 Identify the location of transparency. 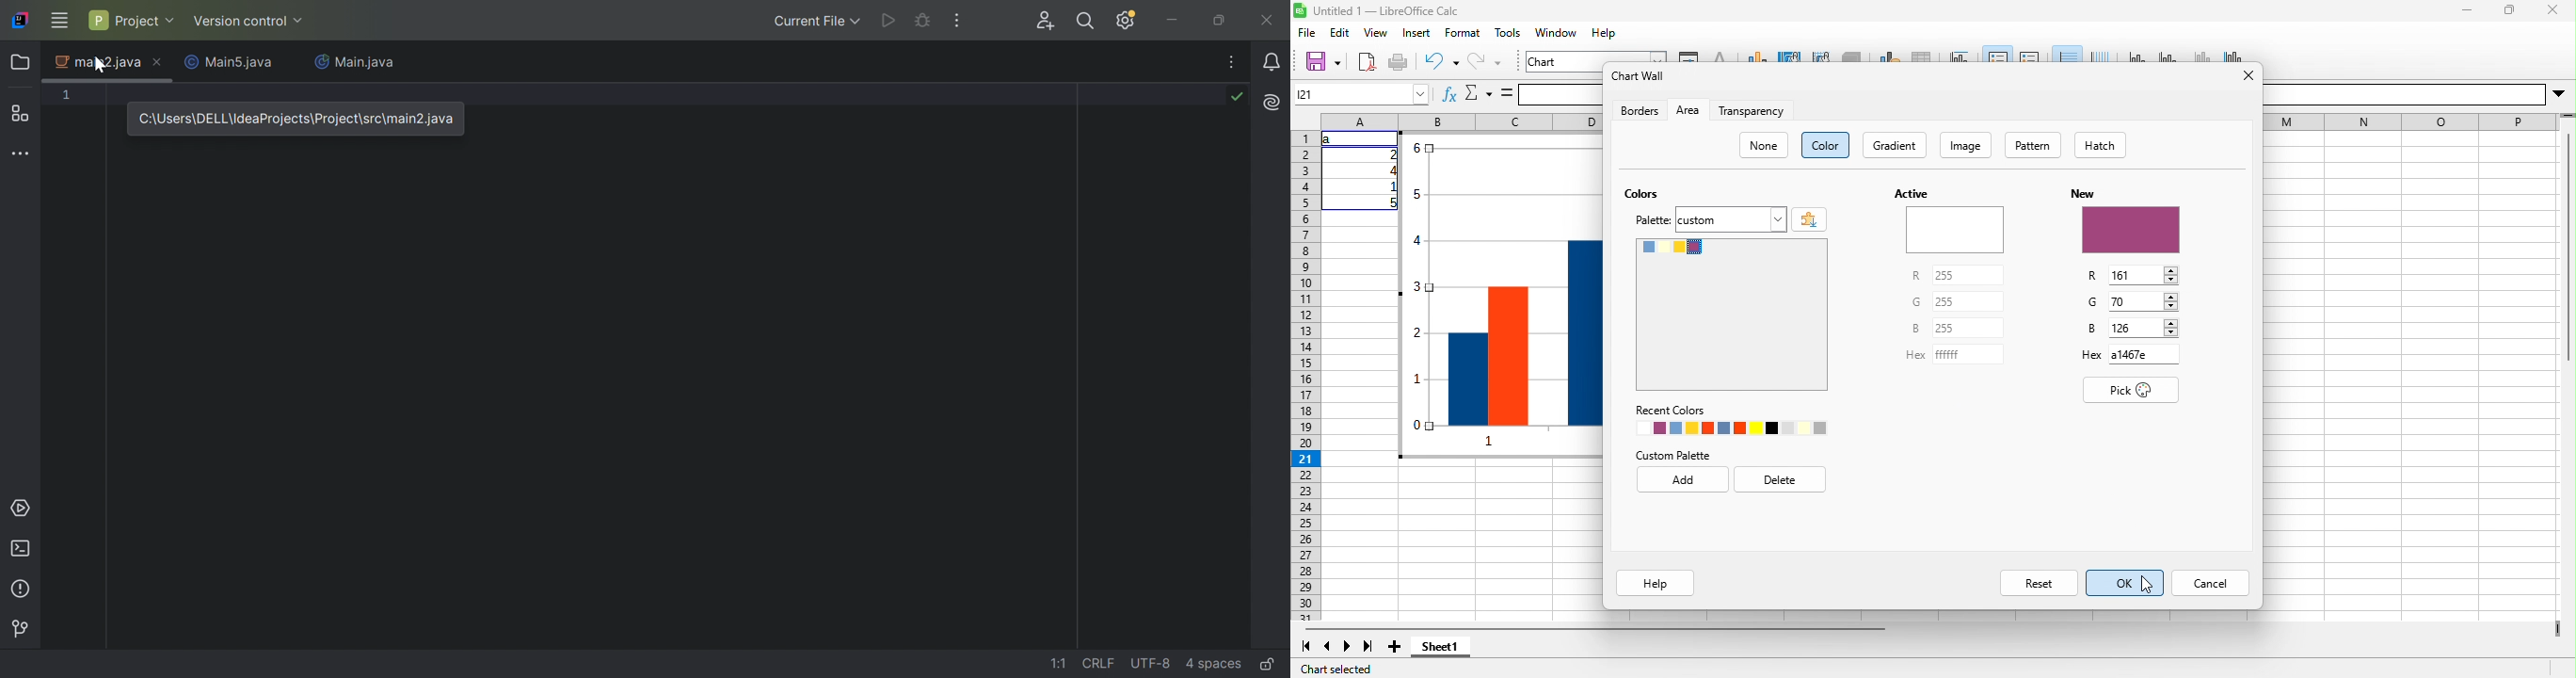
(1752, 110).